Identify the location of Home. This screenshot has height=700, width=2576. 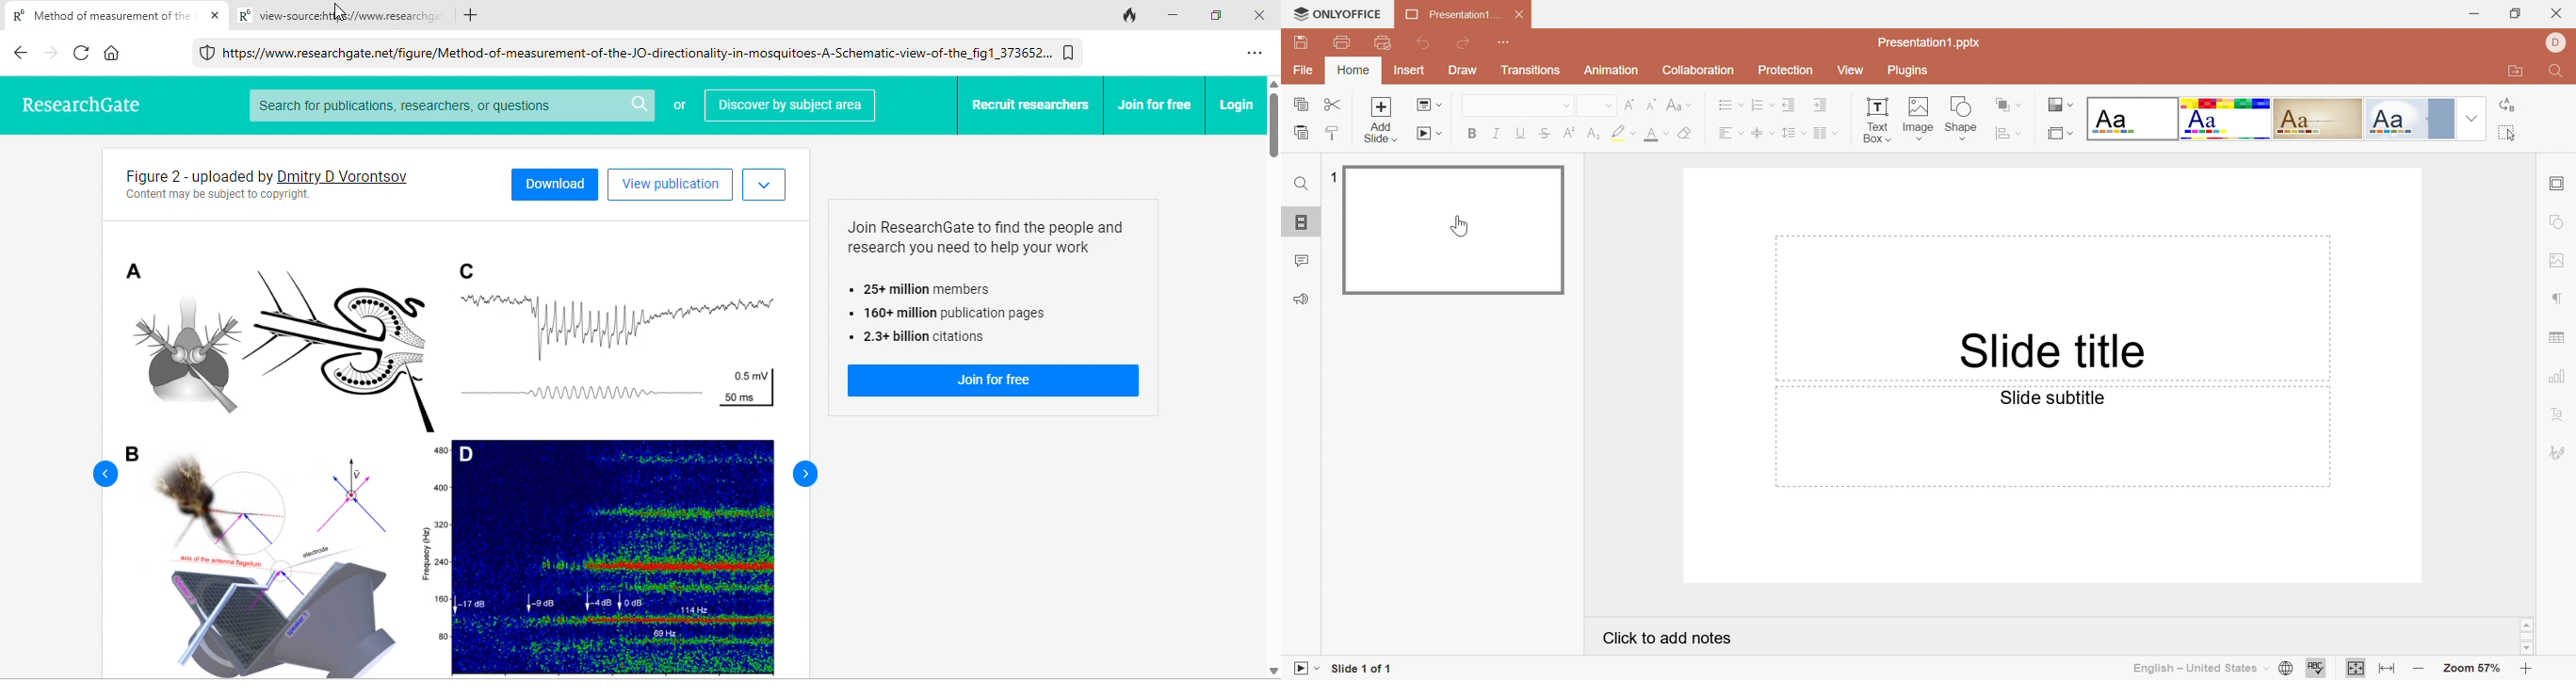
(1356, 70).